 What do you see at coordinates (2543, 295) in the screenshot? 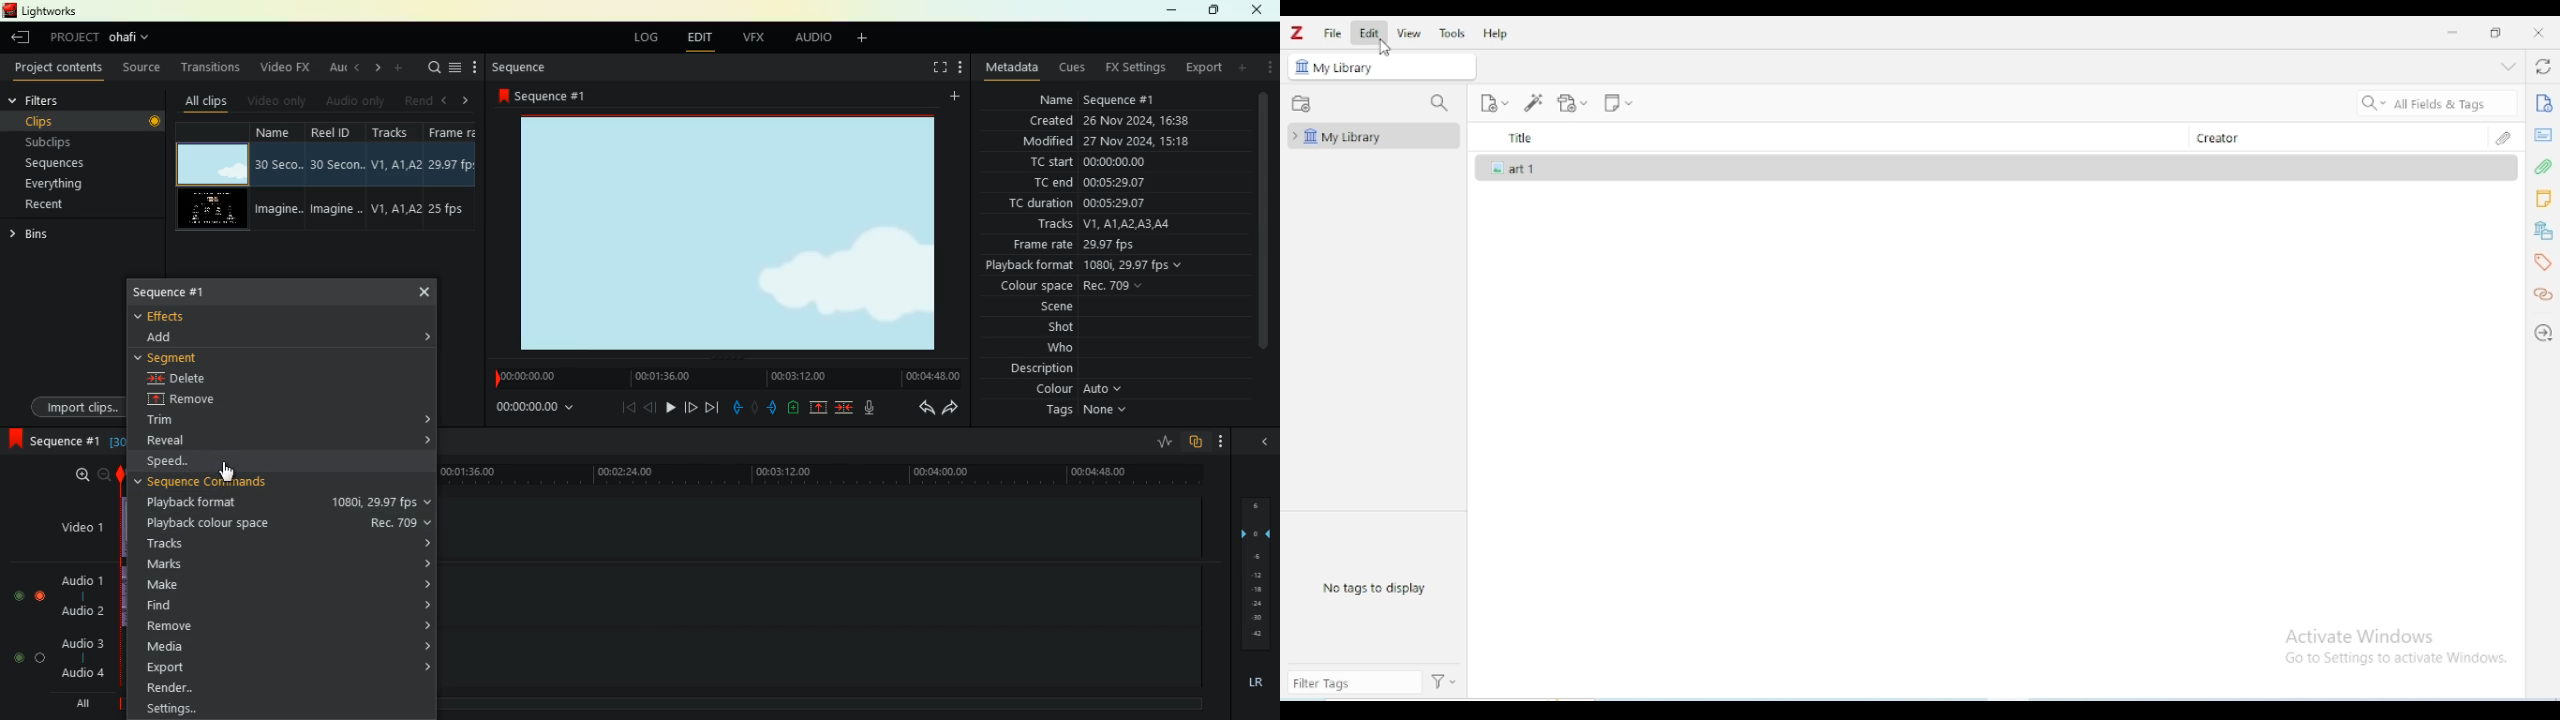
I see `related` at bounding box center [2543, 295].